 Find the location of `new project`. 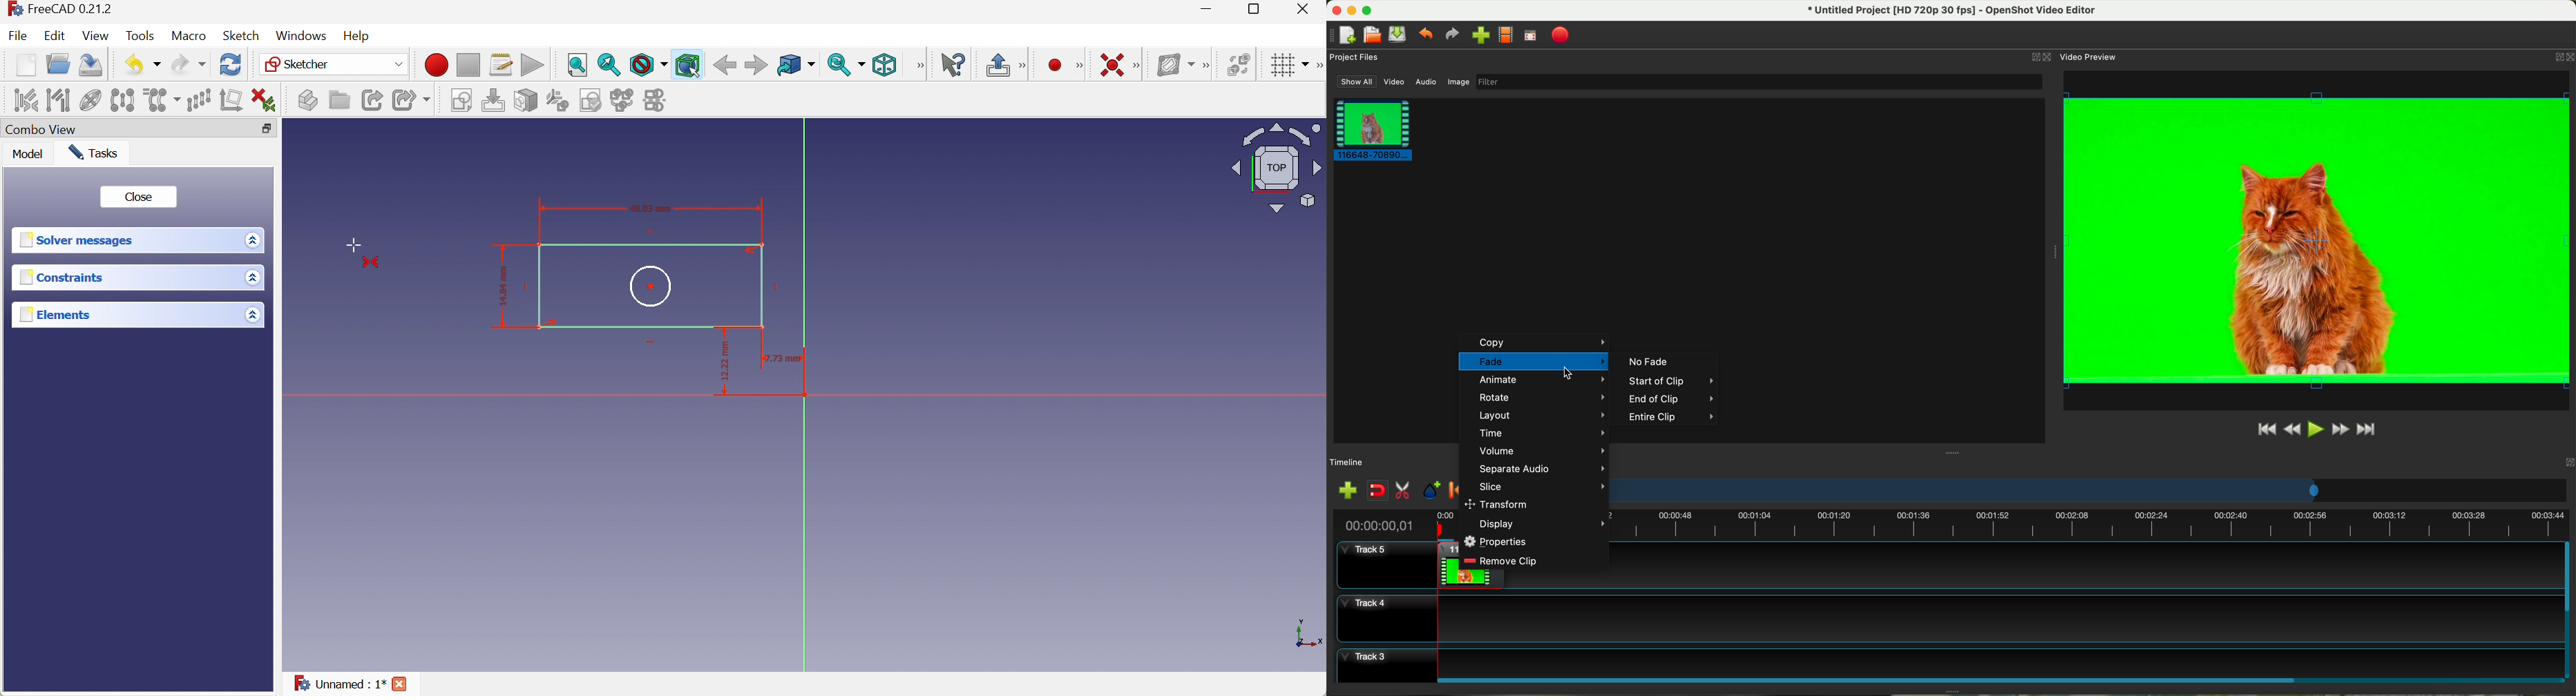

new project is located at coordinates (1343, 35).